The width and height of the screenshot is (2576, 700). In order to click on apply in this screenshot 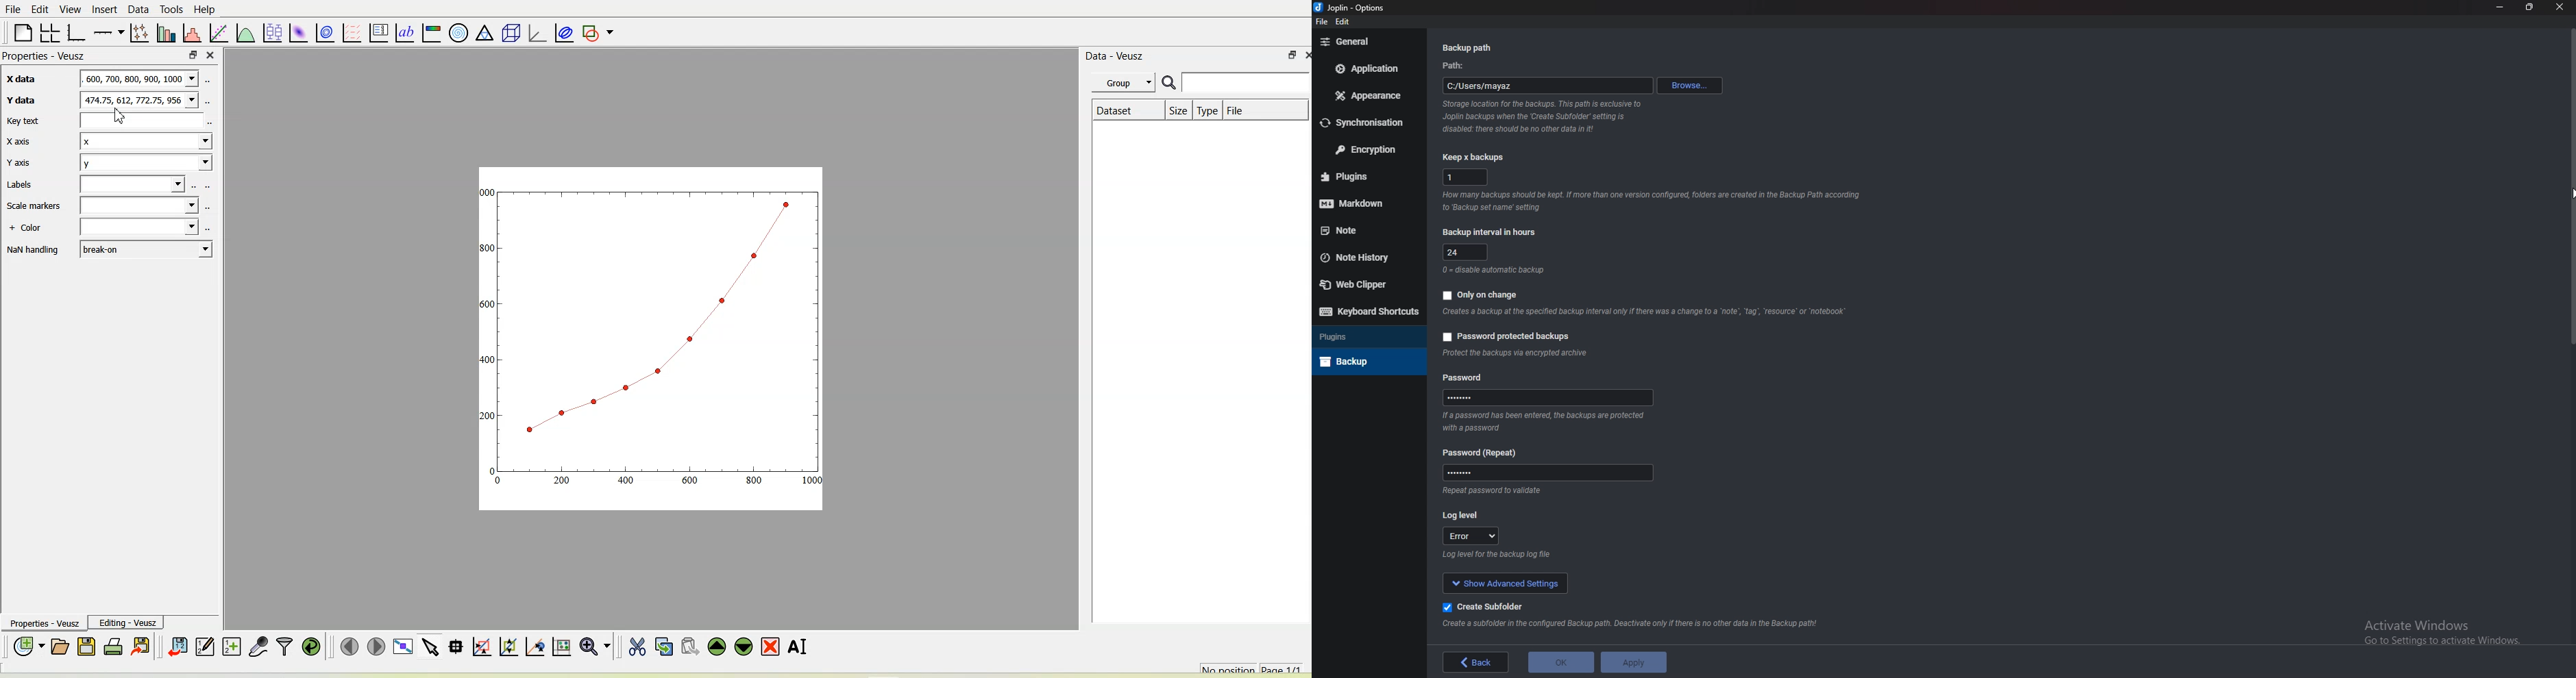, I will do `click(1632, 662)`.